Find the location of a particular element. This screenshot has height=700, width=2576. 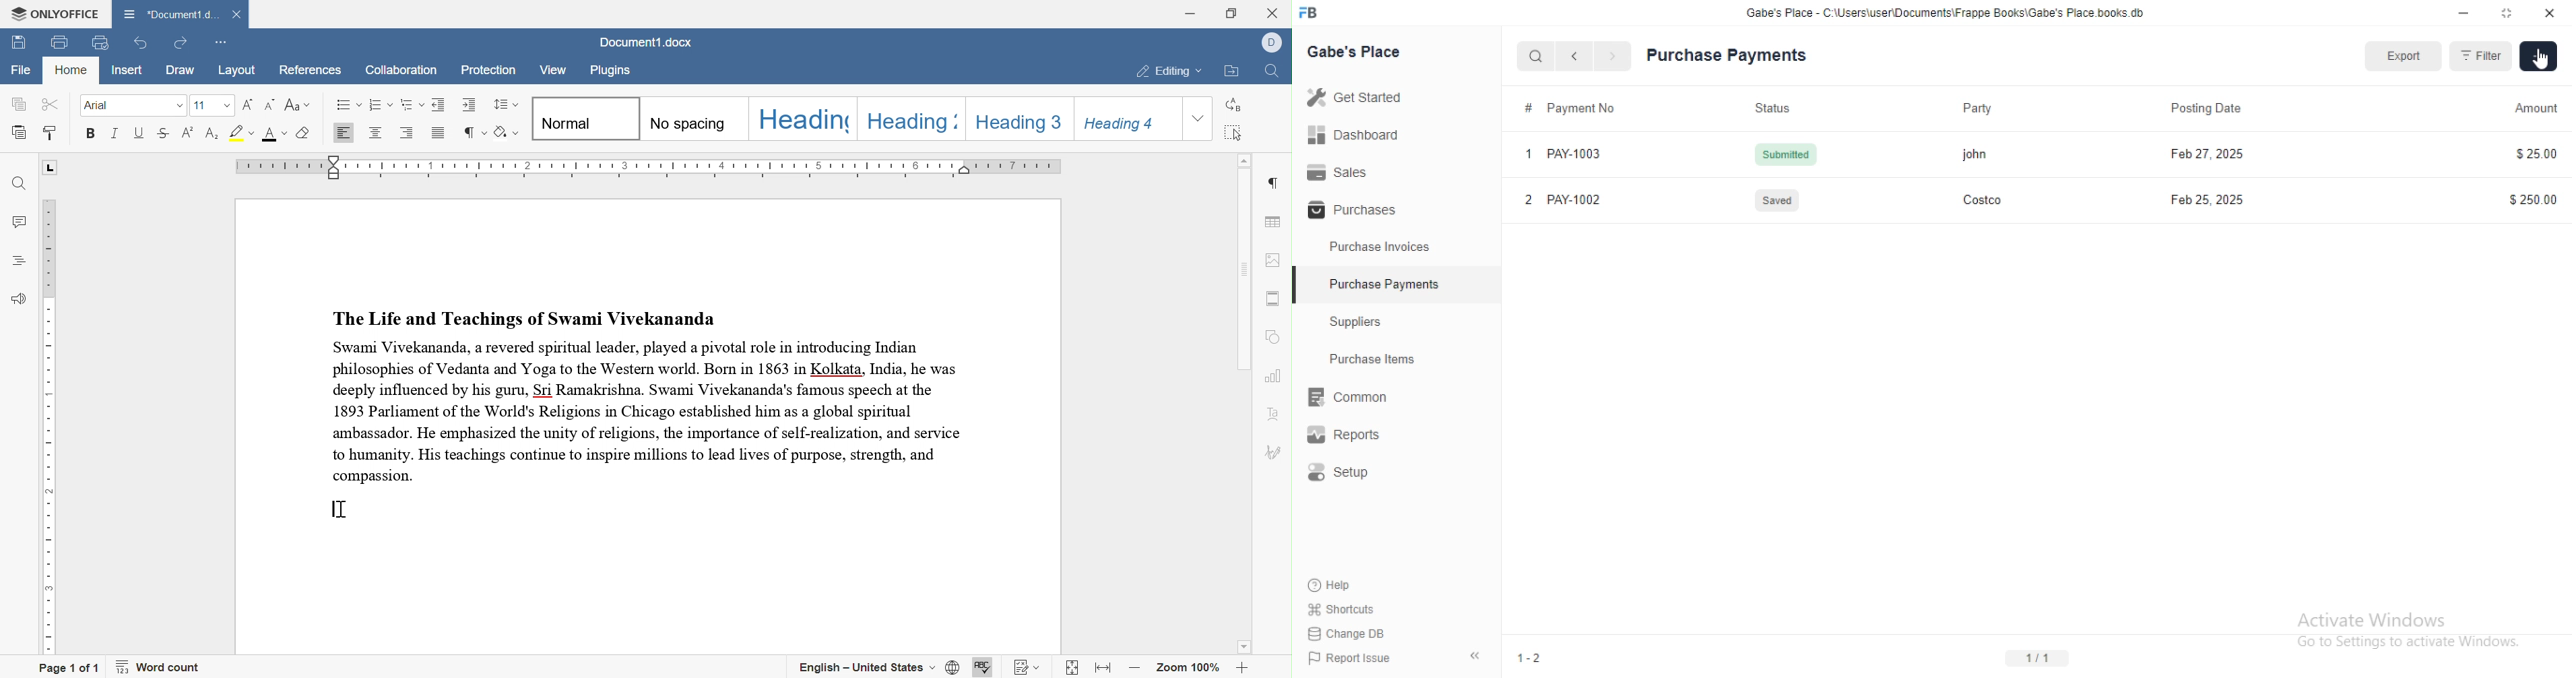

Invoice No is located at coordinates (1579, 109).